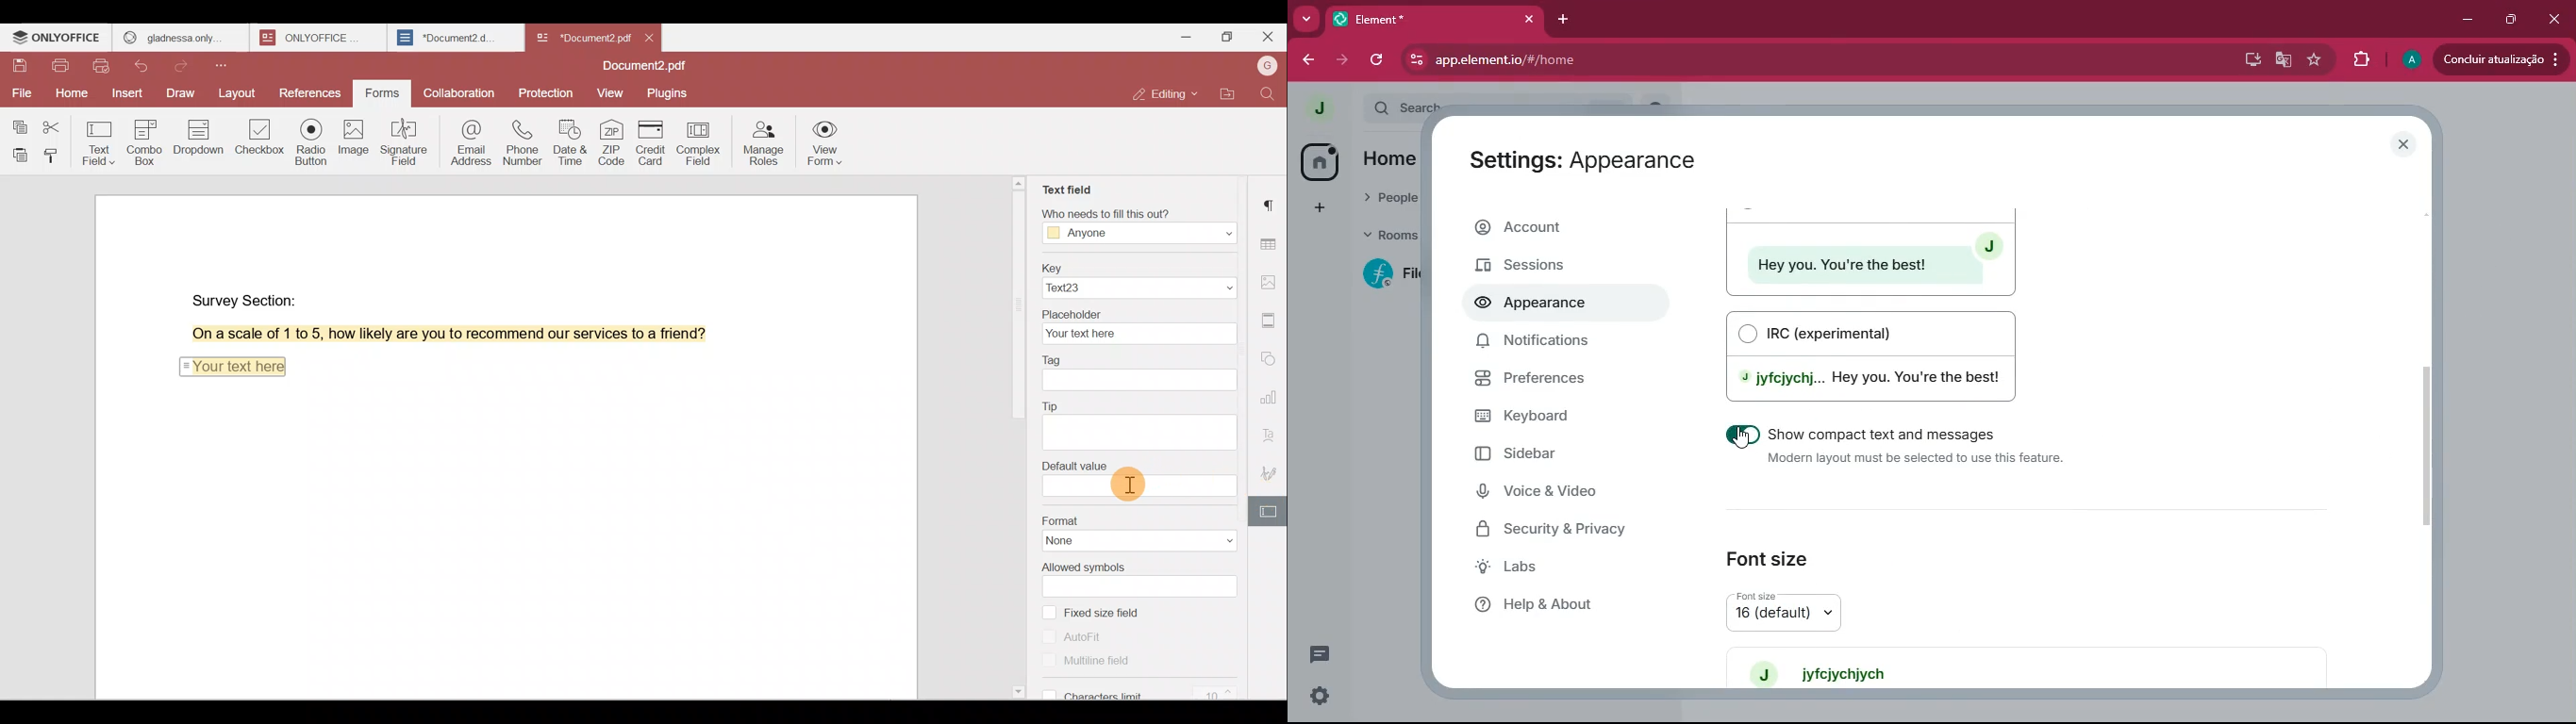 The image size is (2576, 728). Describe the element at coordinates (1549, 454) in the screenshot. I see `sidebar` at that location.